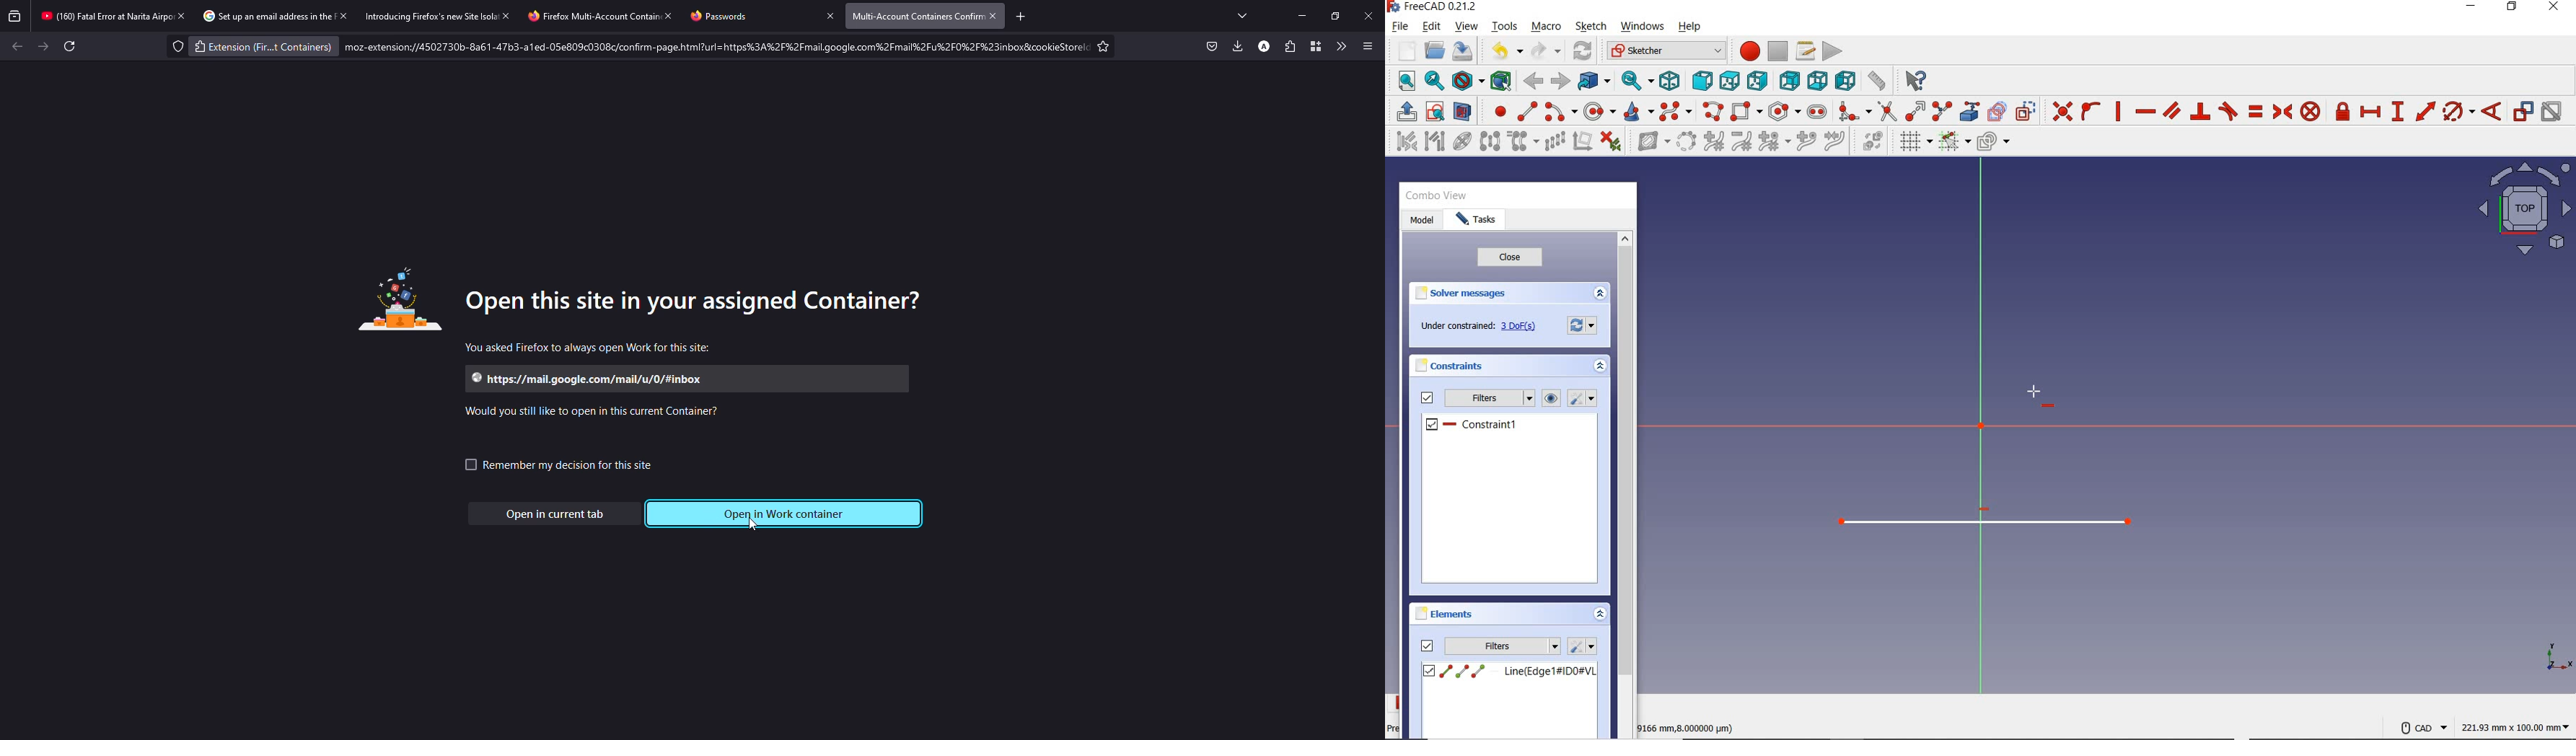 The height and width of the screenshot is (756, 2576). I want to click on Cursor, so click(755, 529).